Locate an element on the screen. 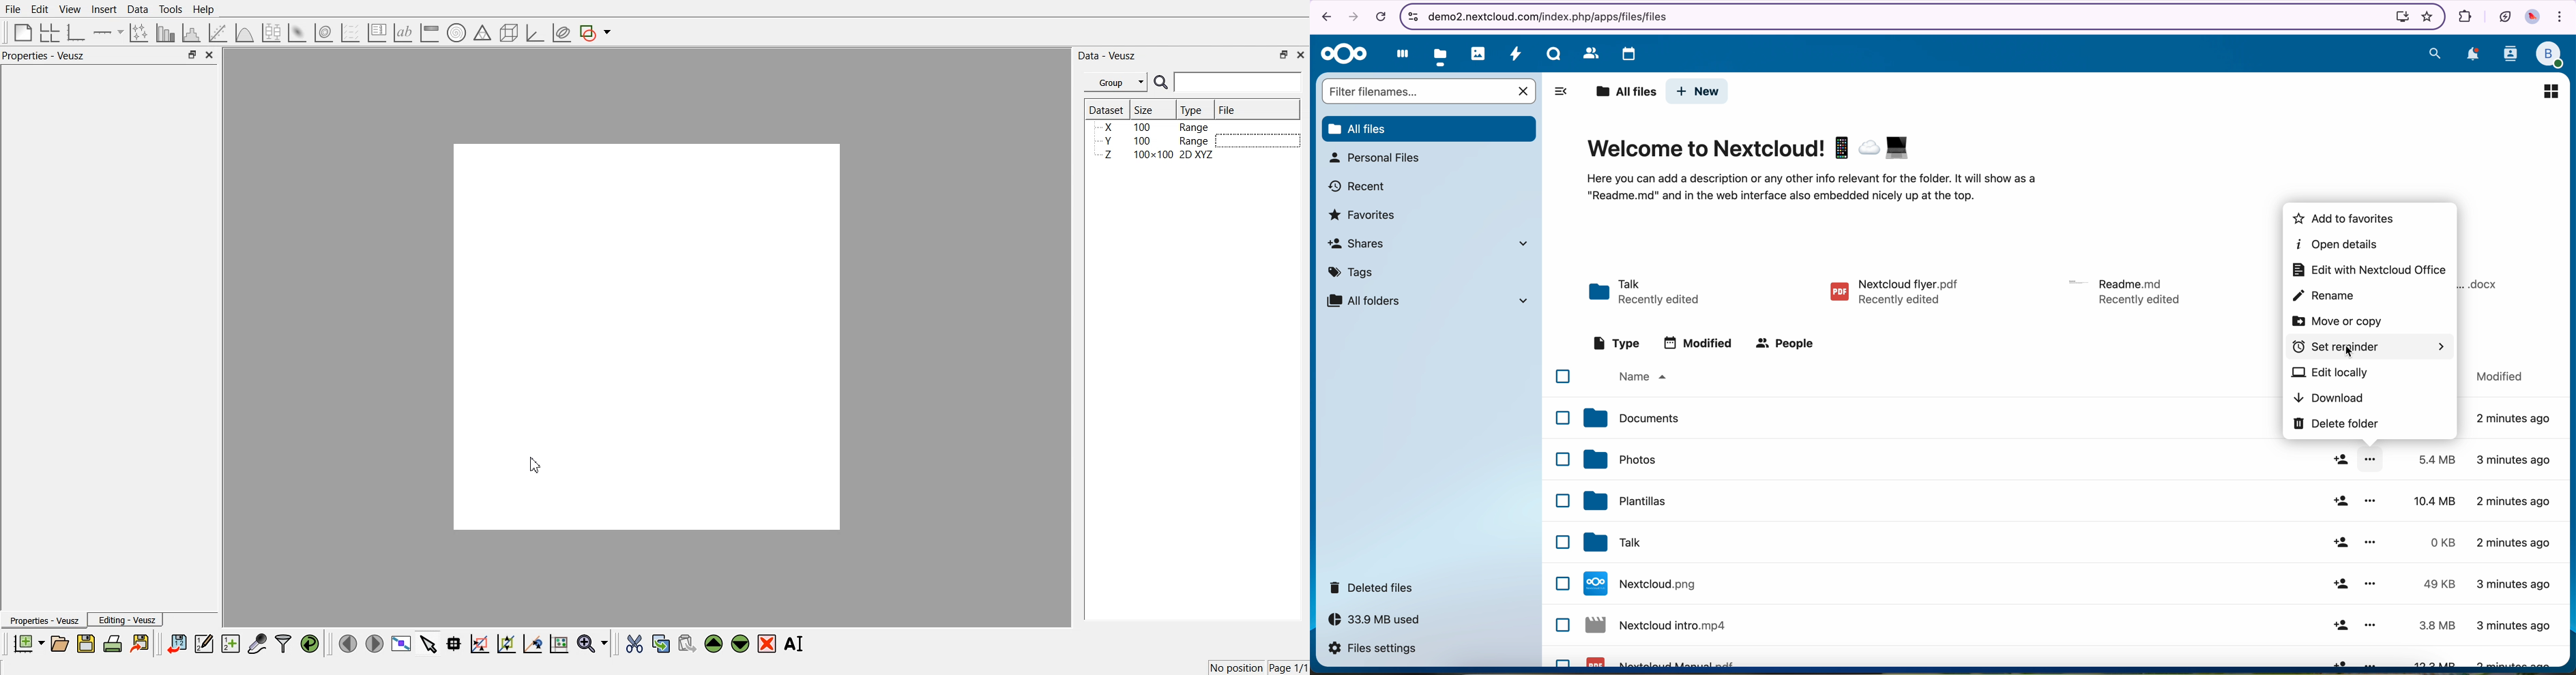 This screenshot has width=2576, height=700. Nextcloud pdf is located at coordinates (1664, 660).